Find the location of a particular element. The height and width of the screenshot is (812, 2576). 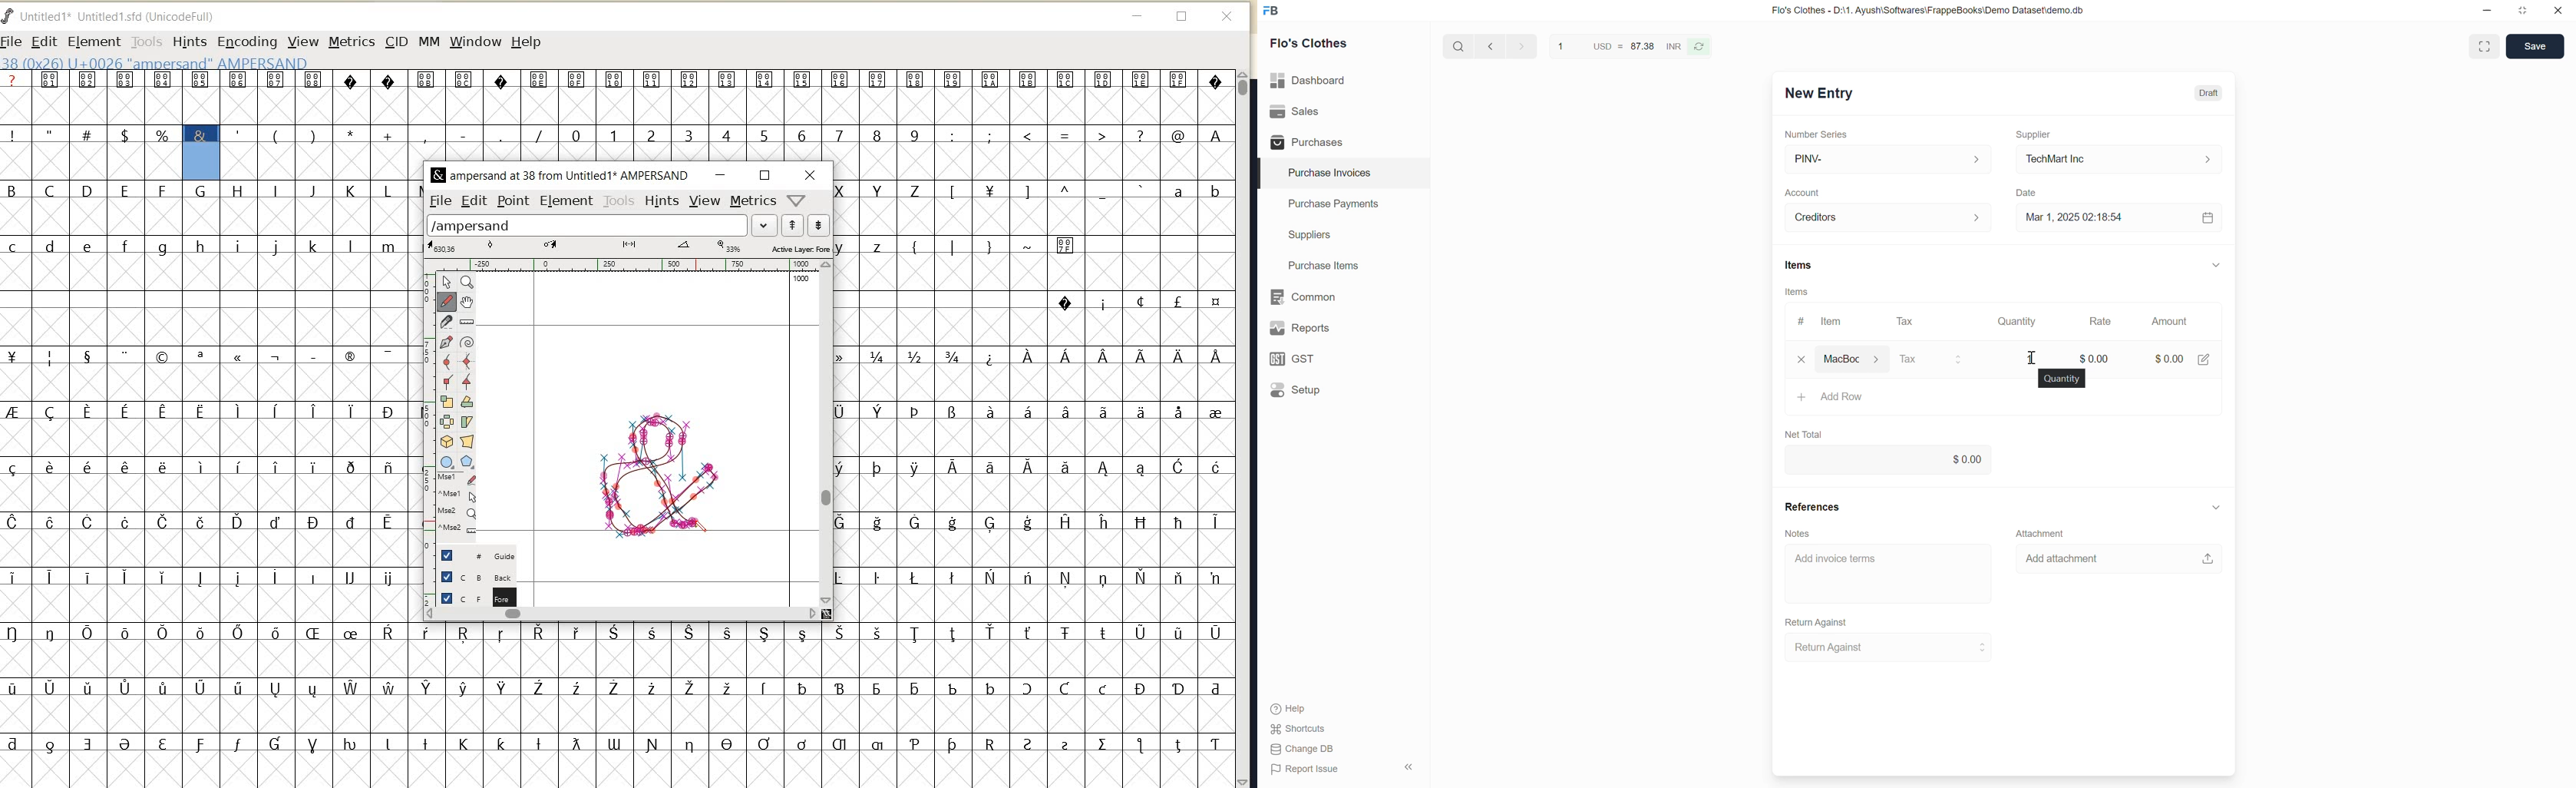

show previous word list is located at coordinates (794, 225).